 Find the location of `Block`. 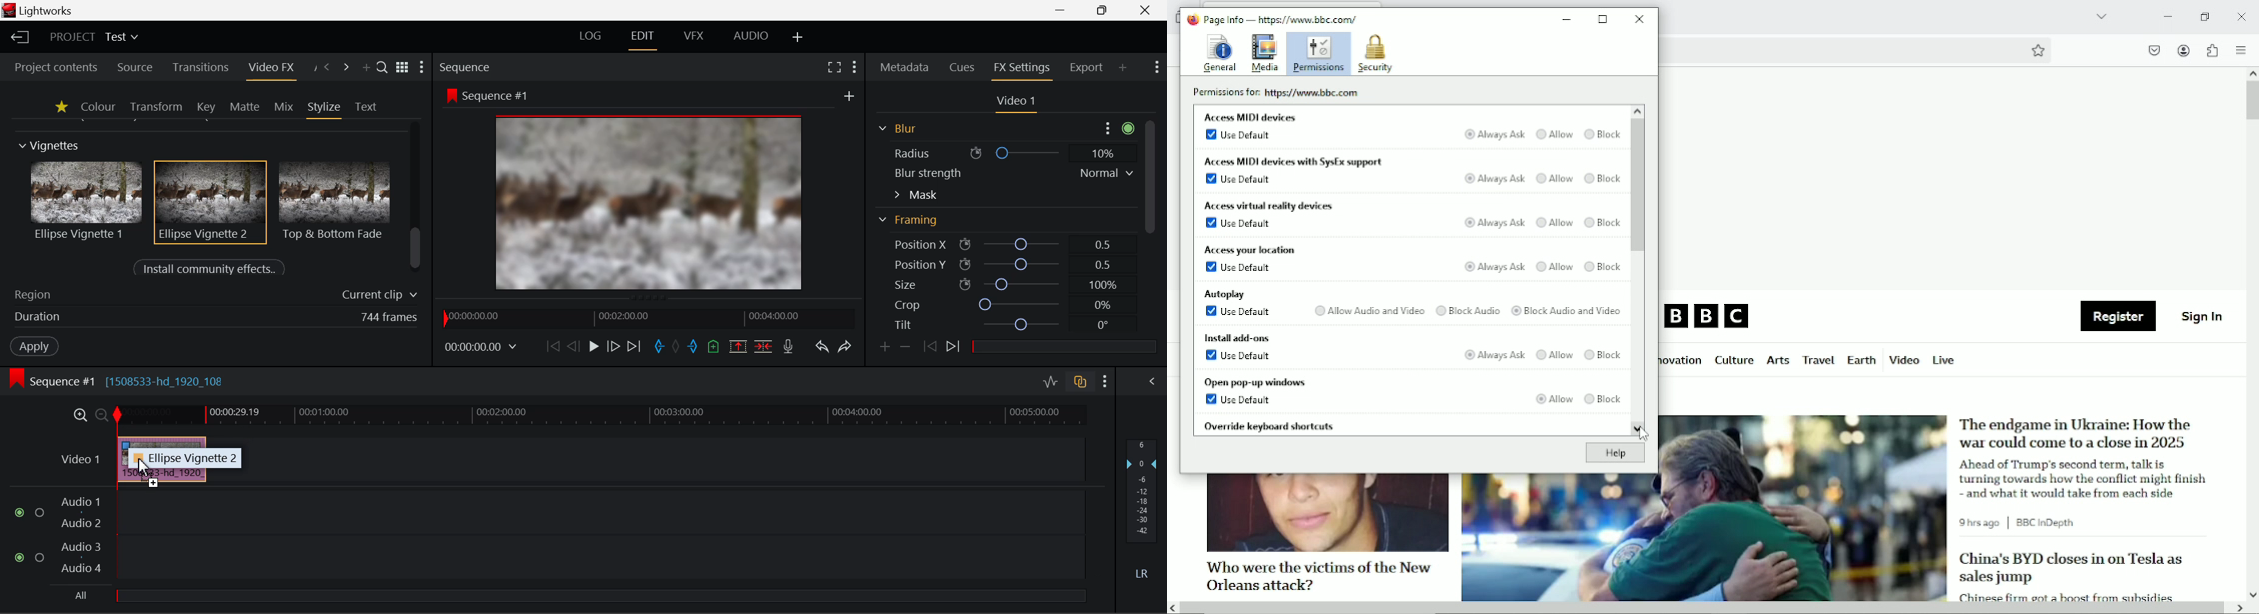

Block is located at coordinates (1603, 178).